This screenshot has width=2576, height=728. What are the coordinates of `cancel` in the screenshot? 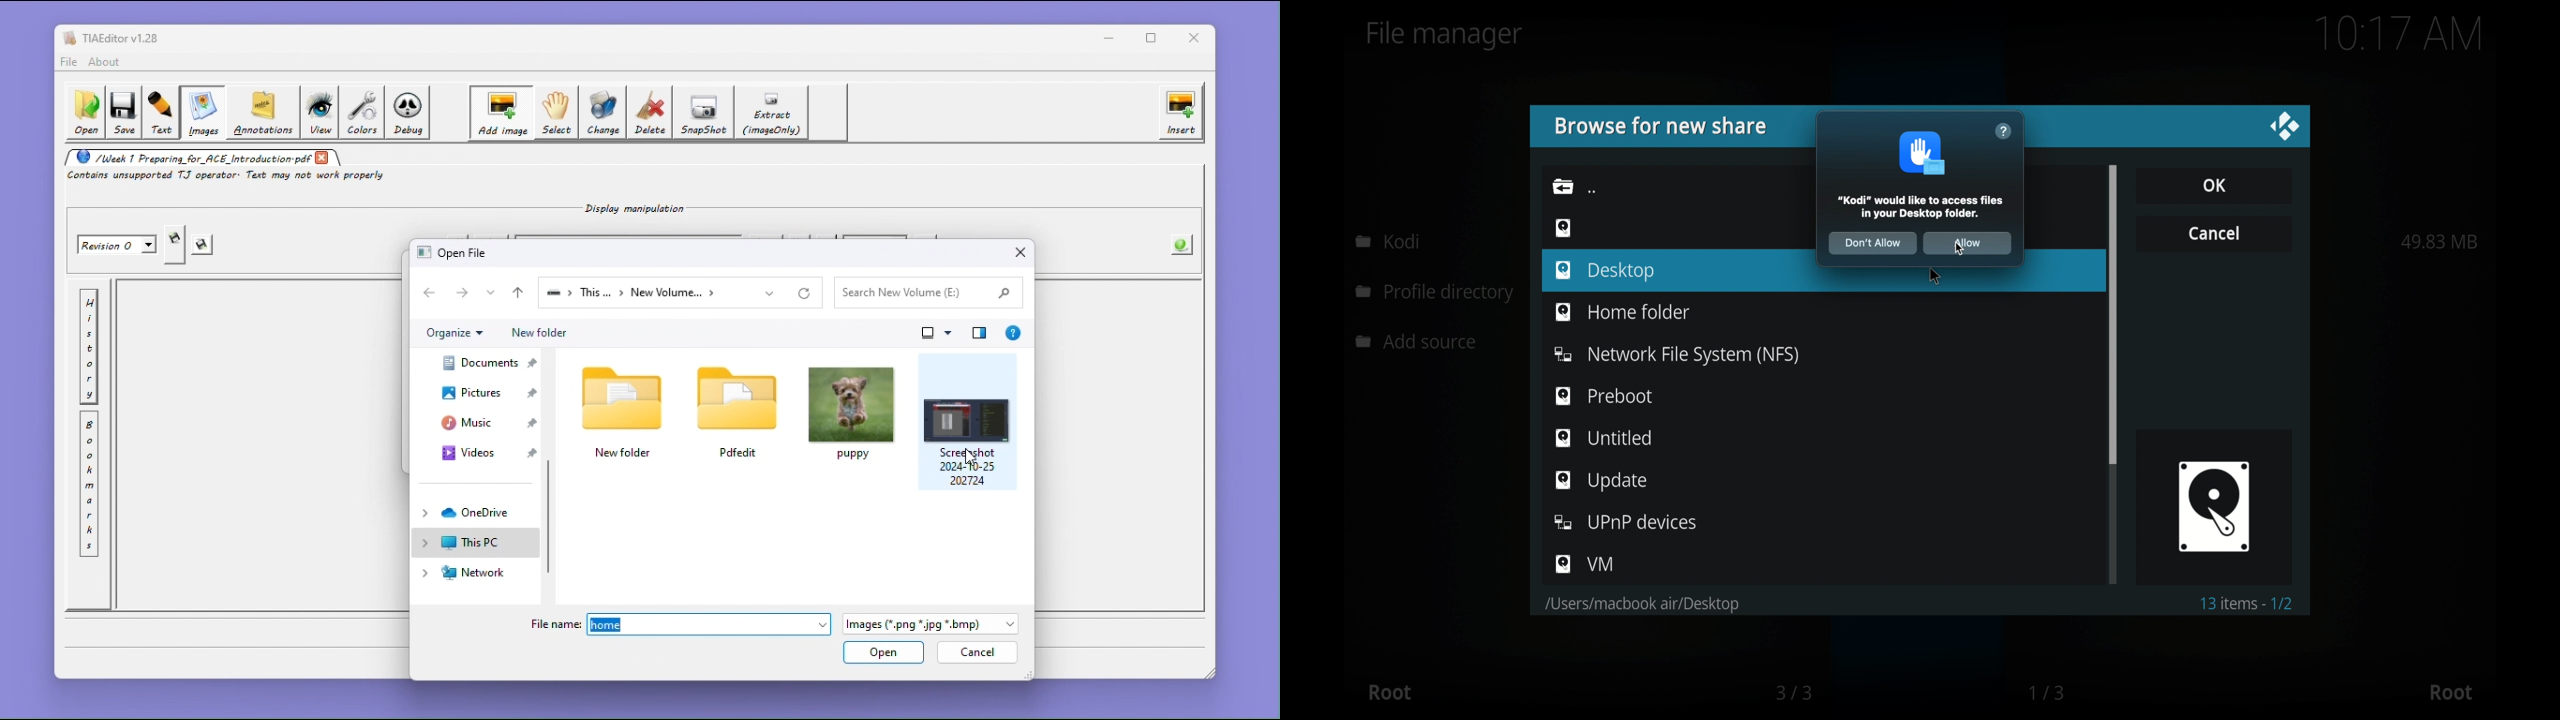 It's located at (2213, 232).